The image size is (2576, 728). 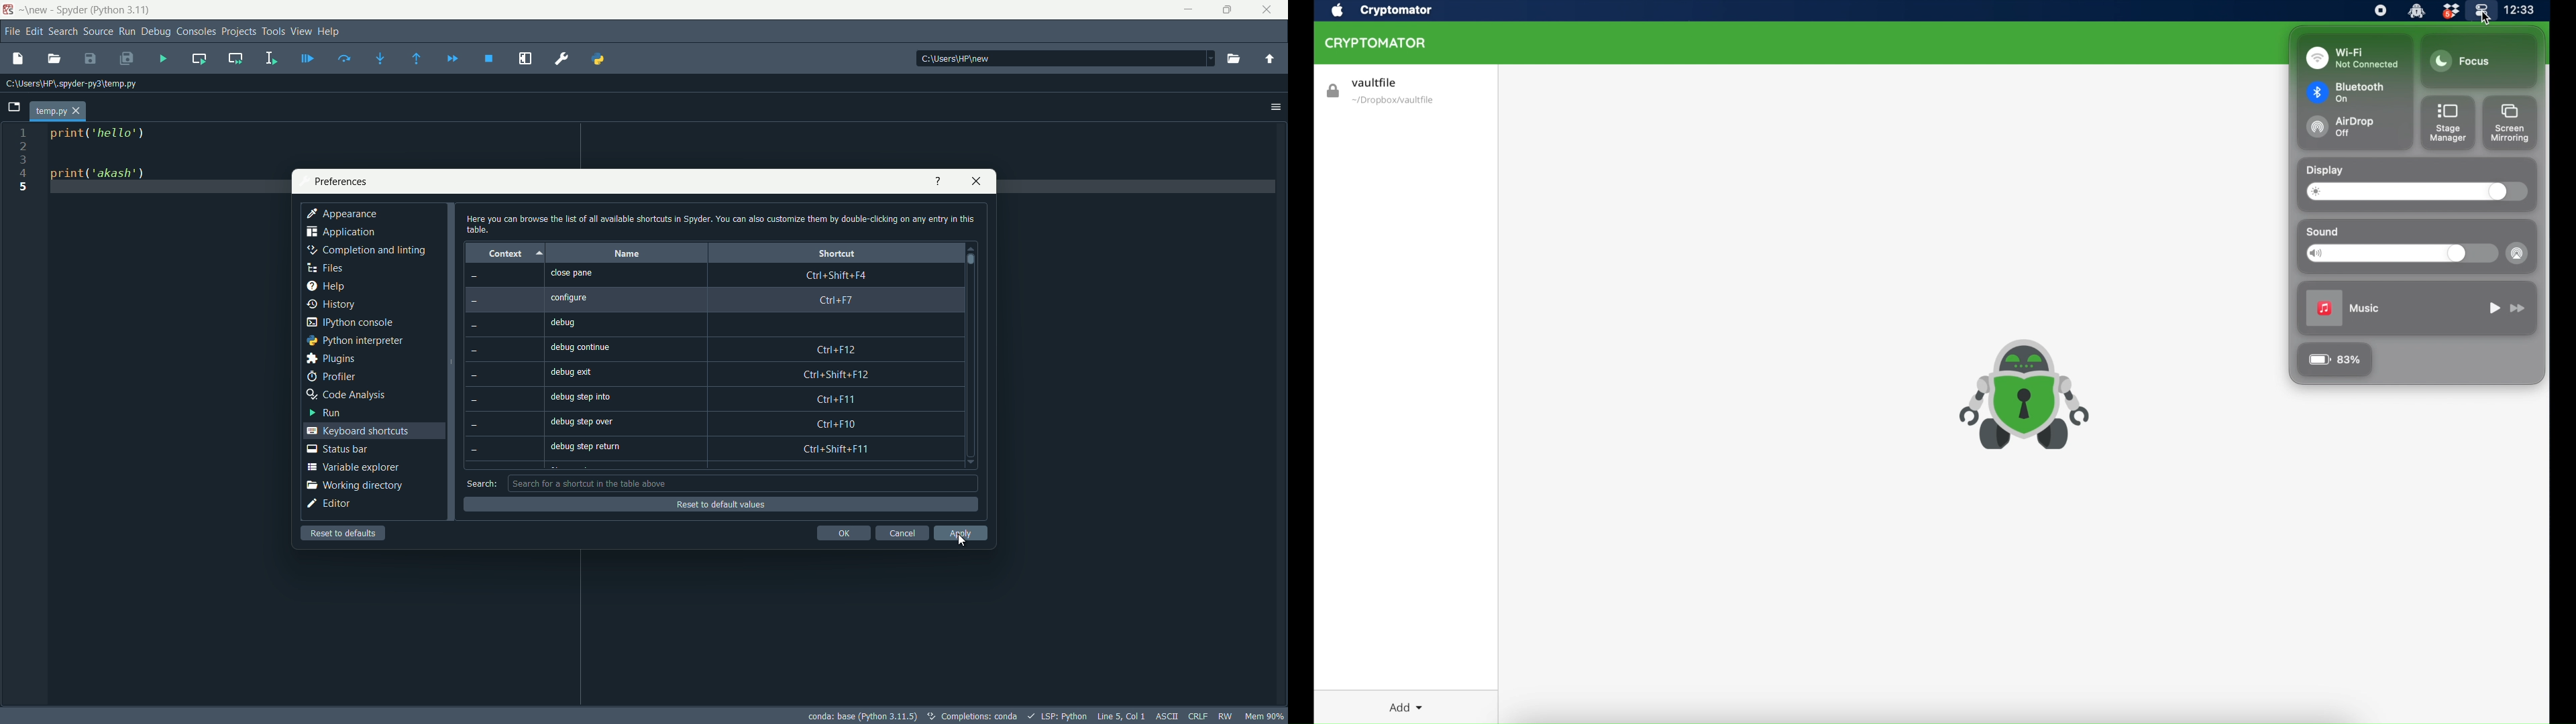 What do you see at coordinates (1198, 717) in the screenshot?
I see `file eol status` at bounding box center [1198, 717].